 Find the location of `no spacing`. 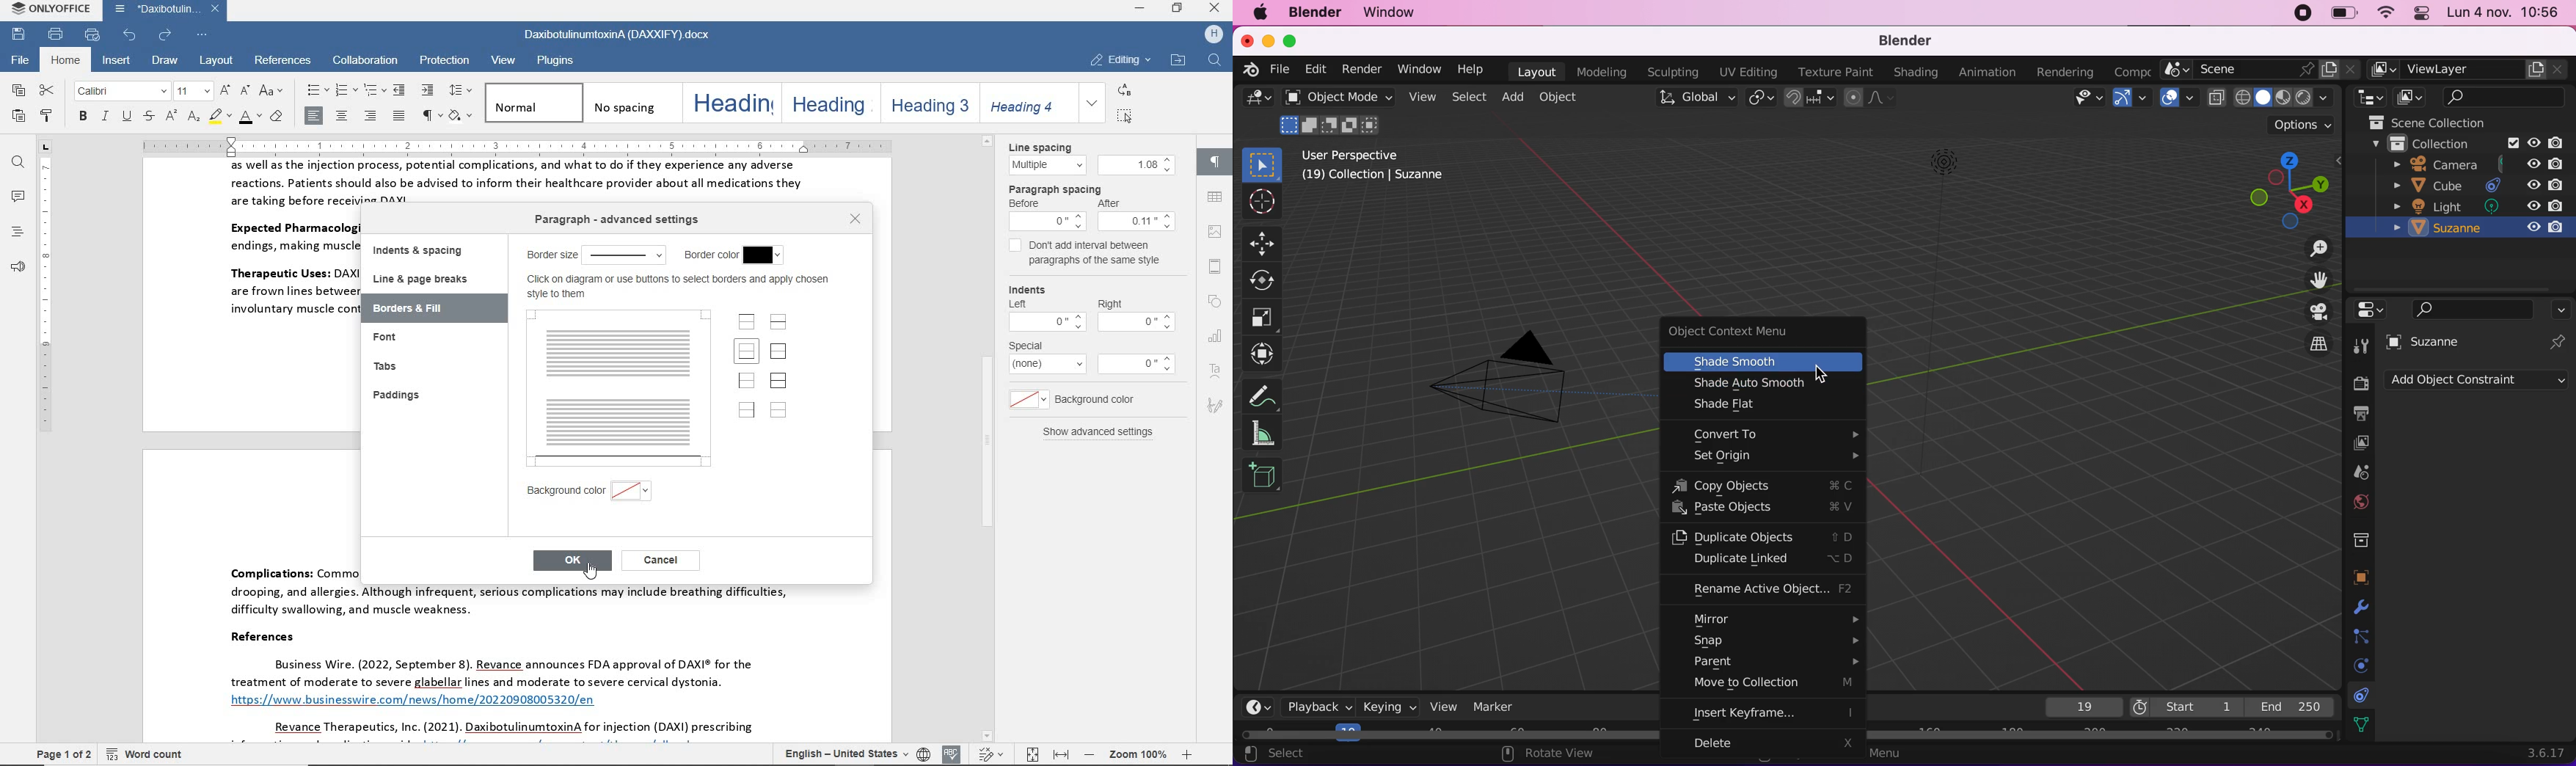

no spacing is located at coordinates (630, 102).